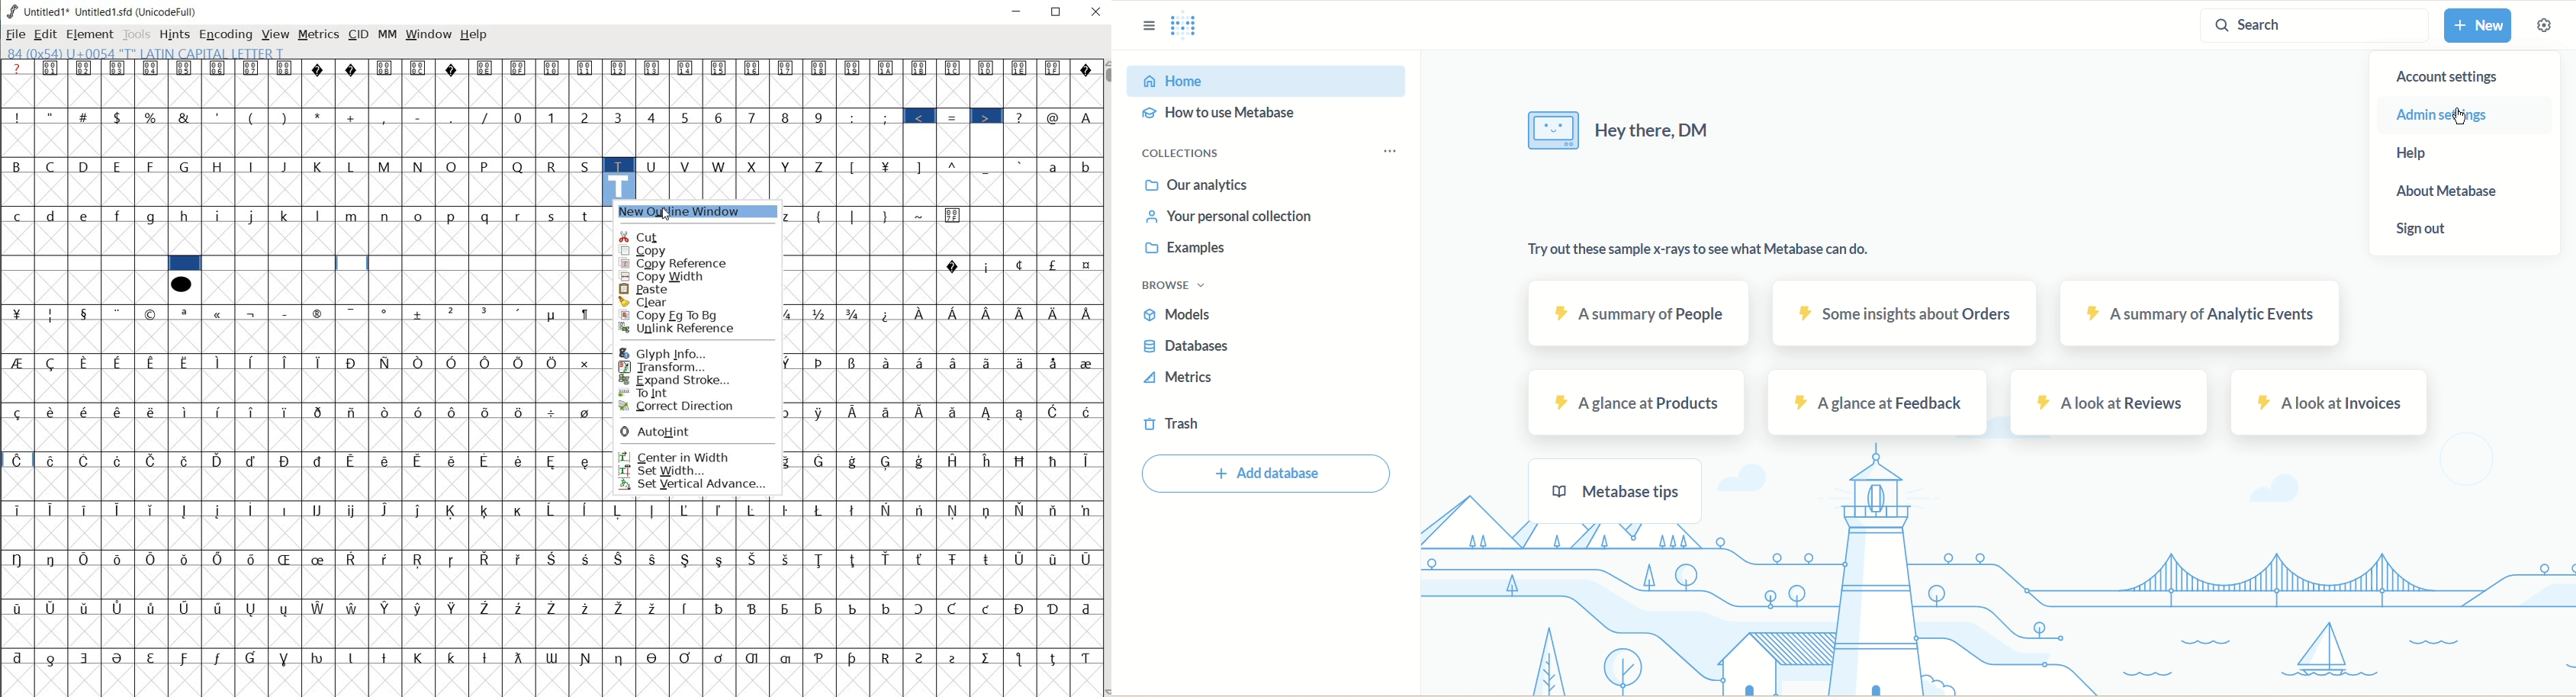  What do you see at coordinates (821, 67) in the screenshot?
I see `Symbol` at bounding box center [821, 67].